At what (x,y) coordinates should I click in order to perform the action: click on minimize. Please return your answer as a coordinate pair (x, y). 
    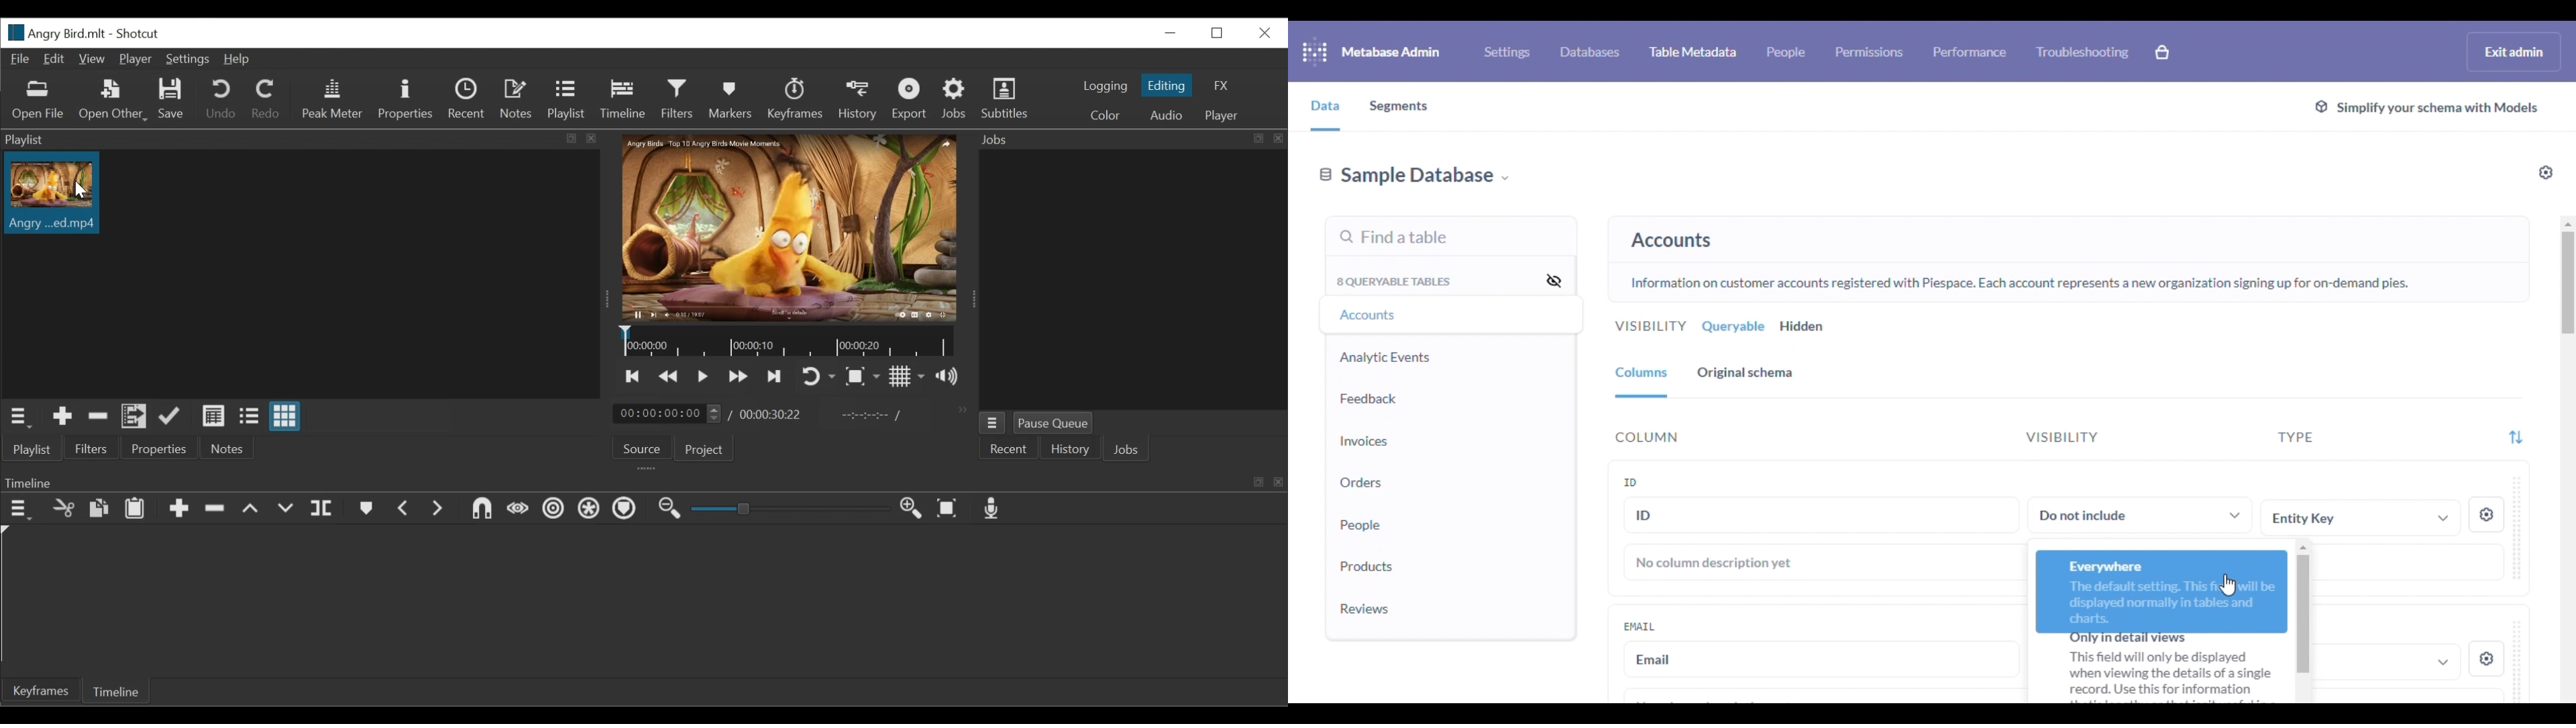
    Looking at the image, I should click on (1170, 35).